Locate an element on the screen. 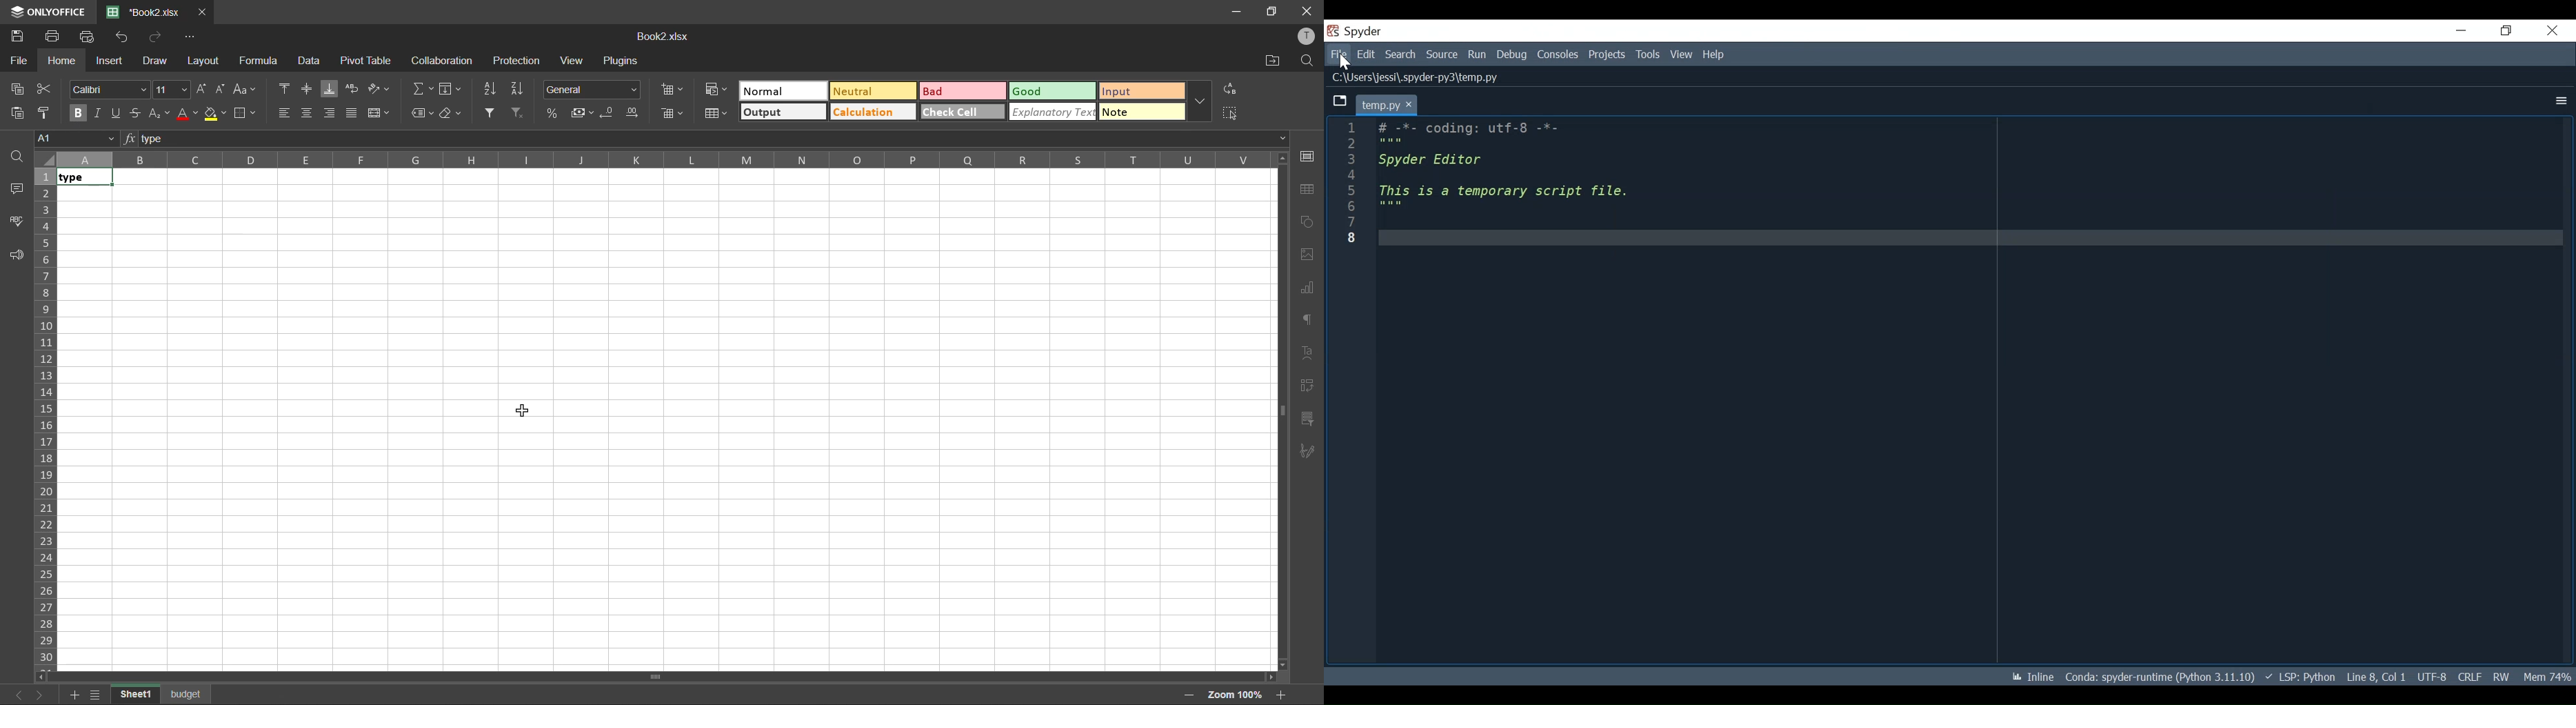 The height and width of the screenshot is (728, 2576). Inline is located at coordinates (2030, 676).